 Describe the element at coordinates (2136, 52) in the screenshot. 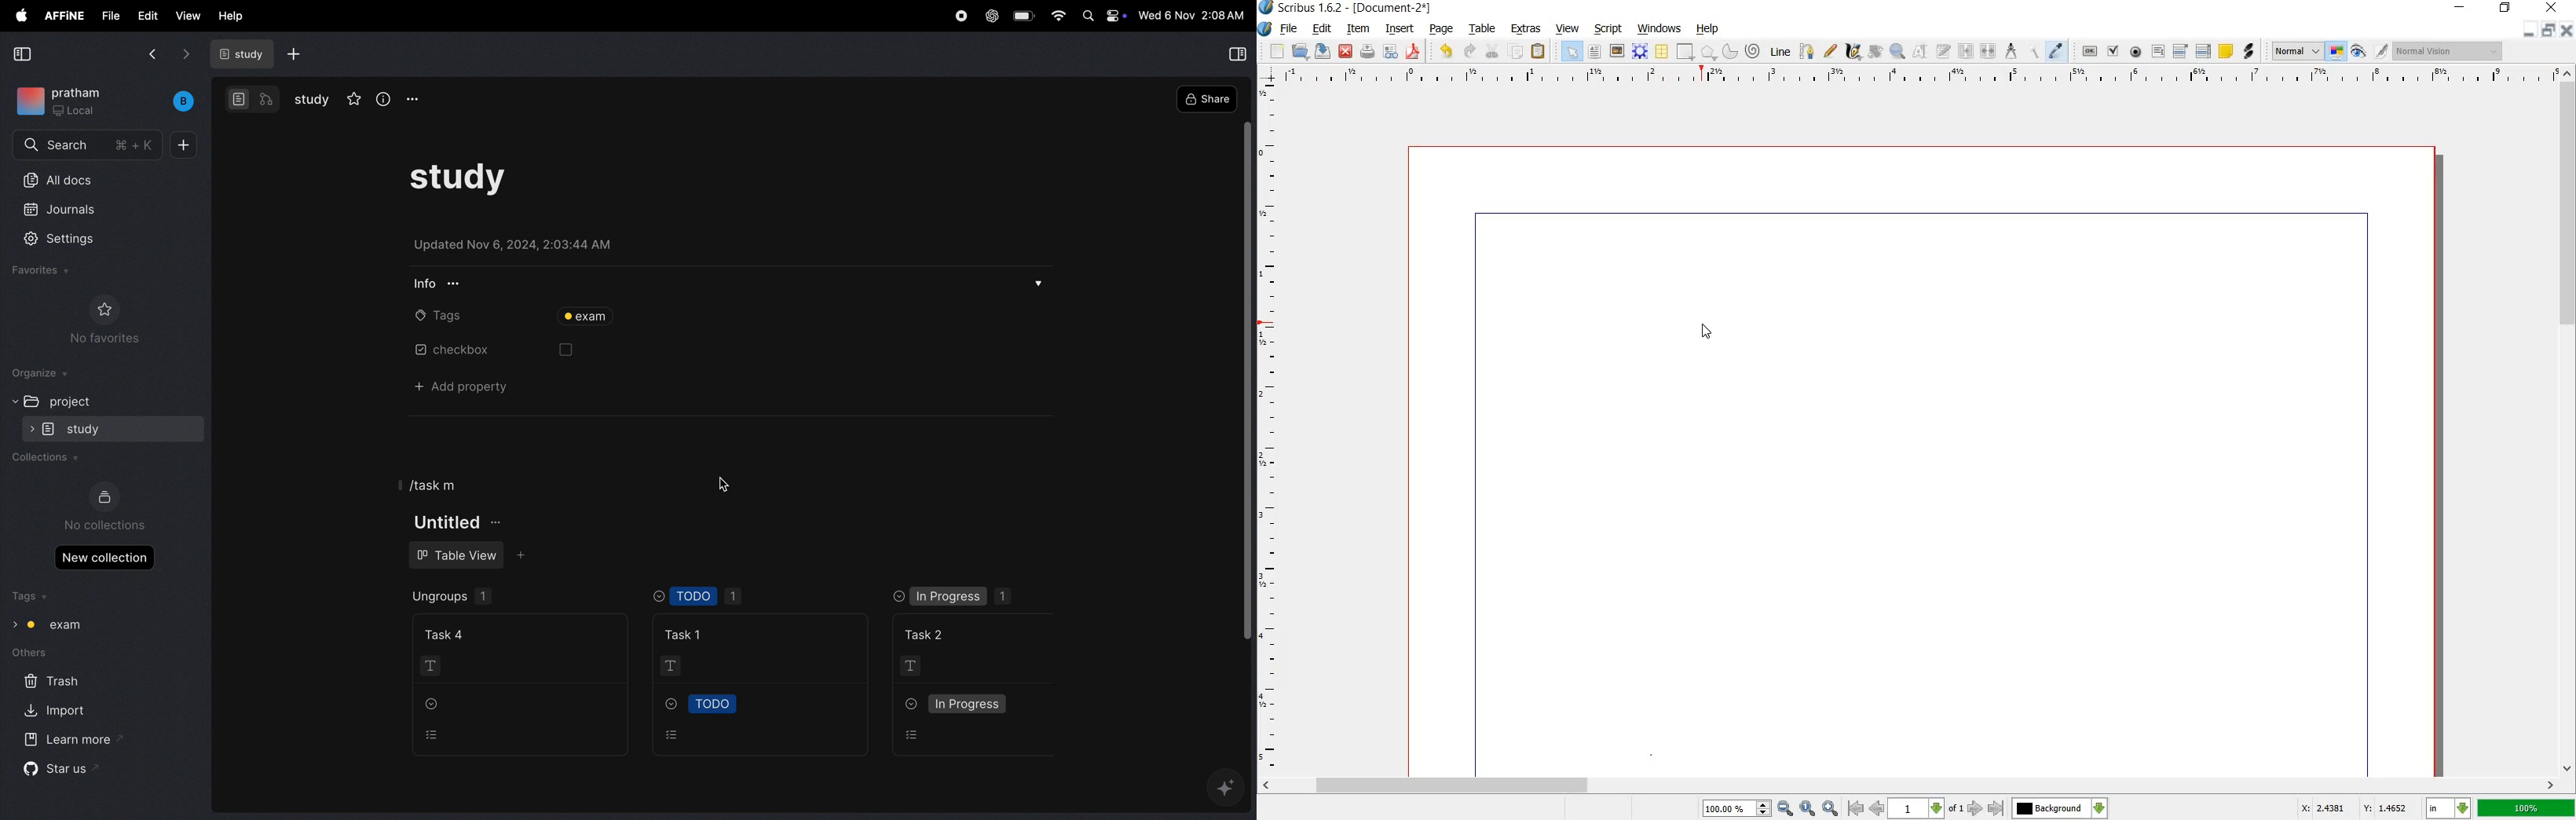

I see `PDF RADIO BUTTON` at that location.